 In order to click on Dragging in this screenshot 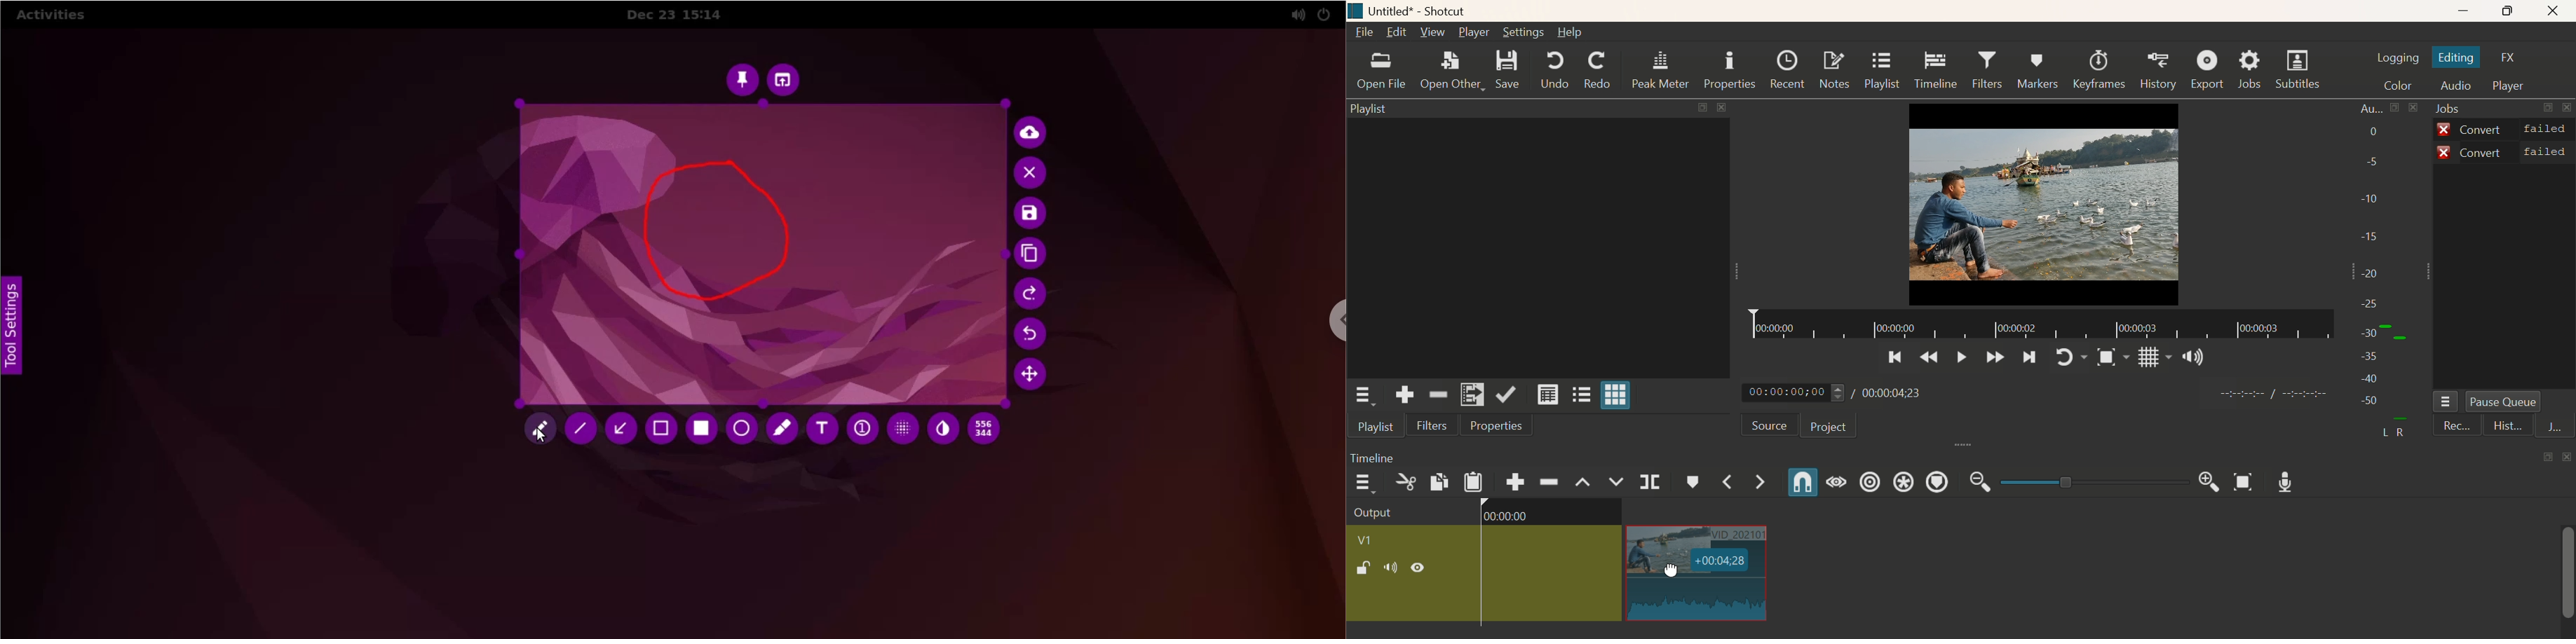, I will do `click(1708, 565)`.